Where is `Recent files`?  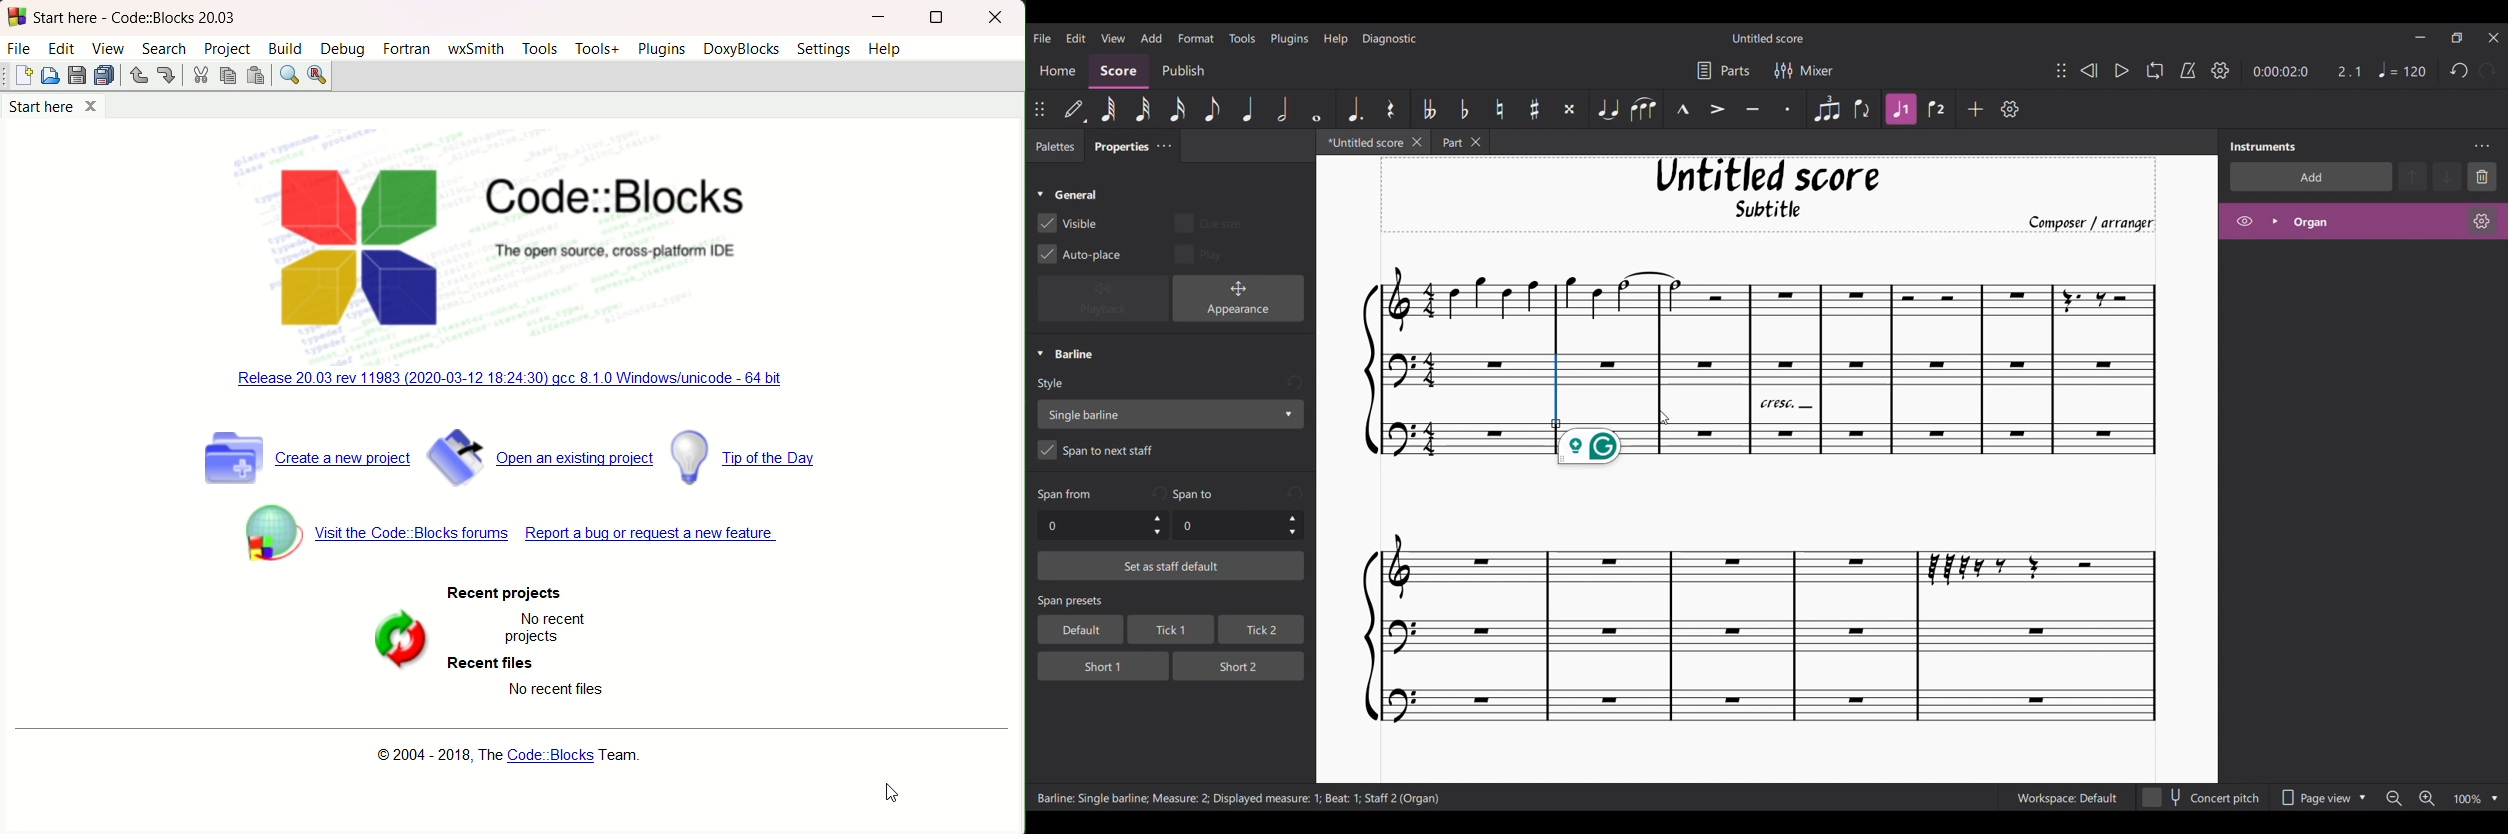 Recent files is located at coordinates (490, 665).